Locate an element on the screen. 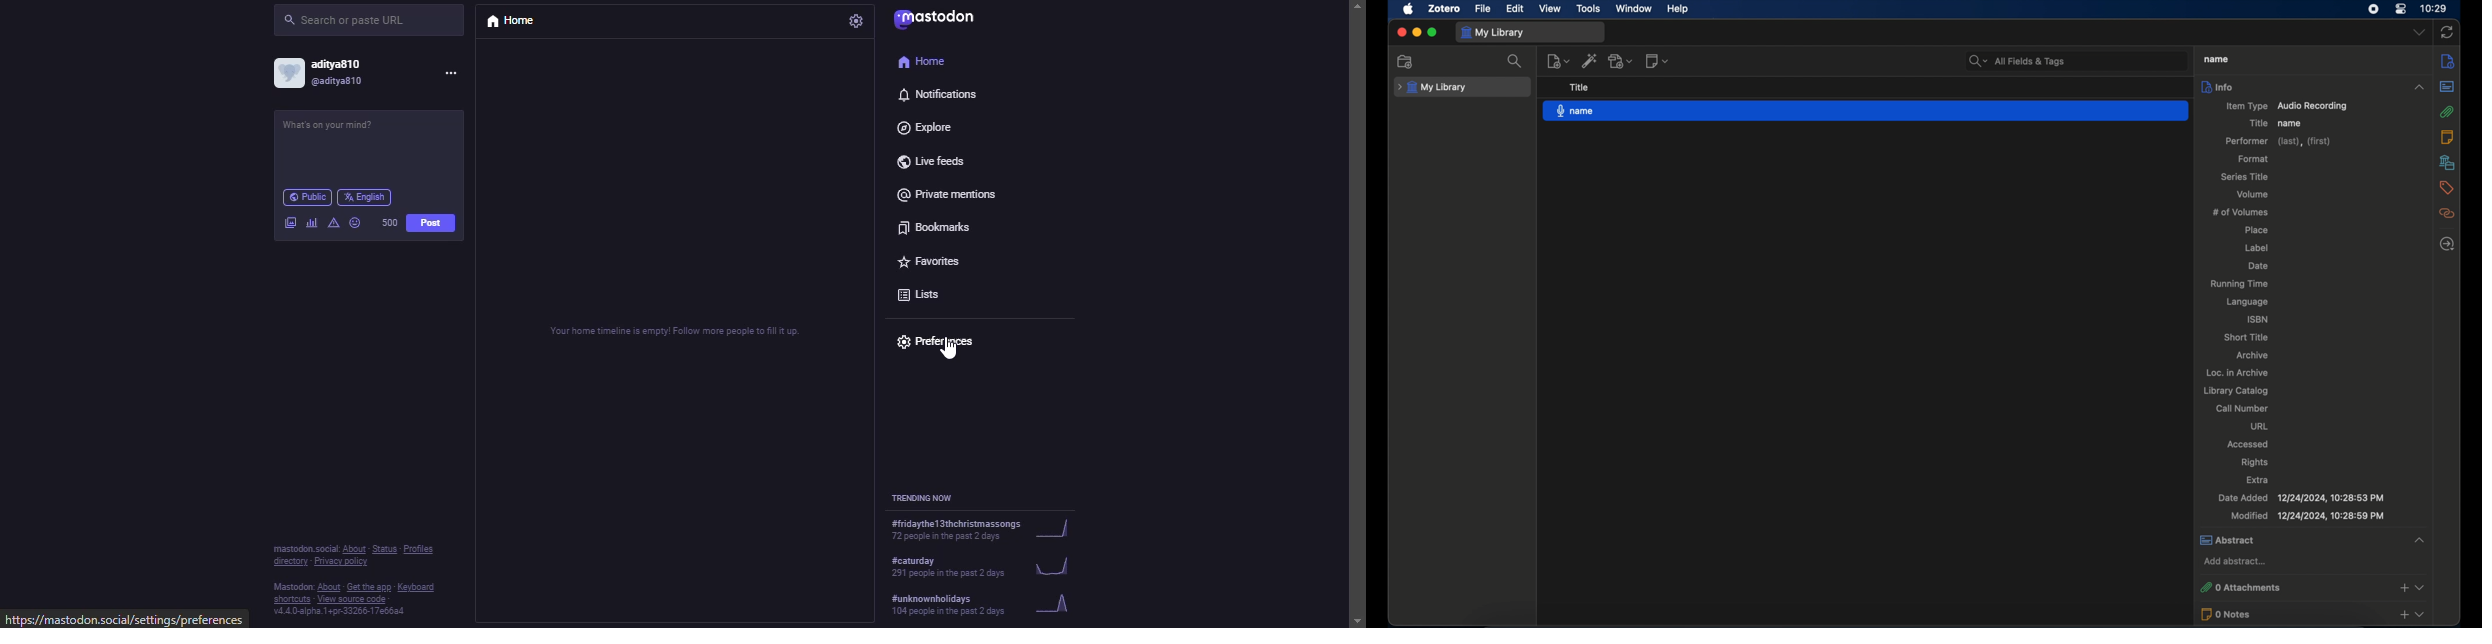  tools is located at coordinates (1588, 9).